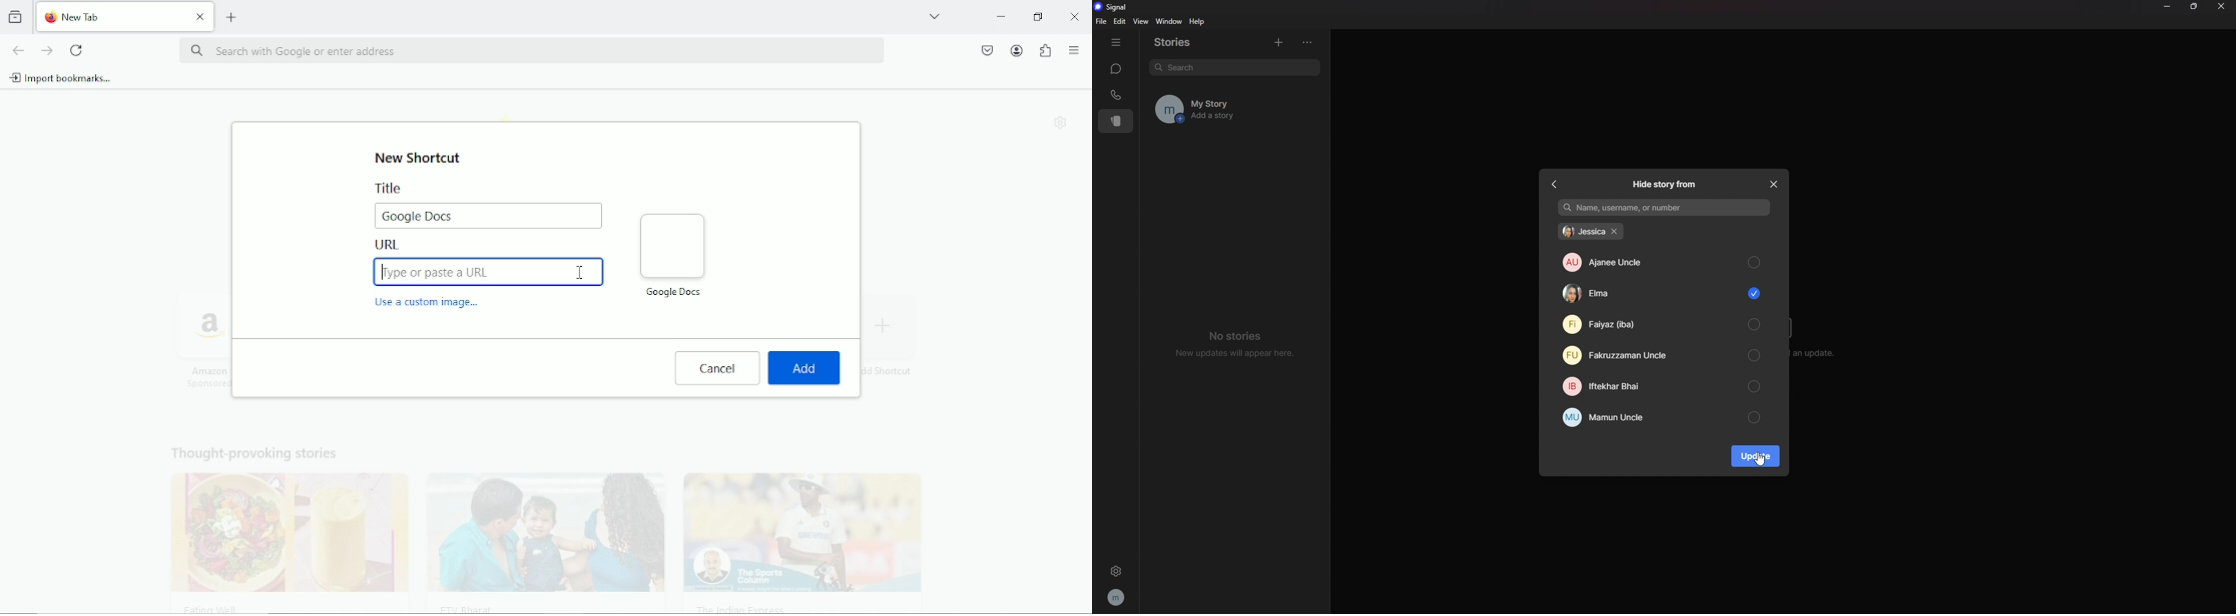 This screenshot has width=2240, height=616. I want to click on minimize, so click(999, 17).